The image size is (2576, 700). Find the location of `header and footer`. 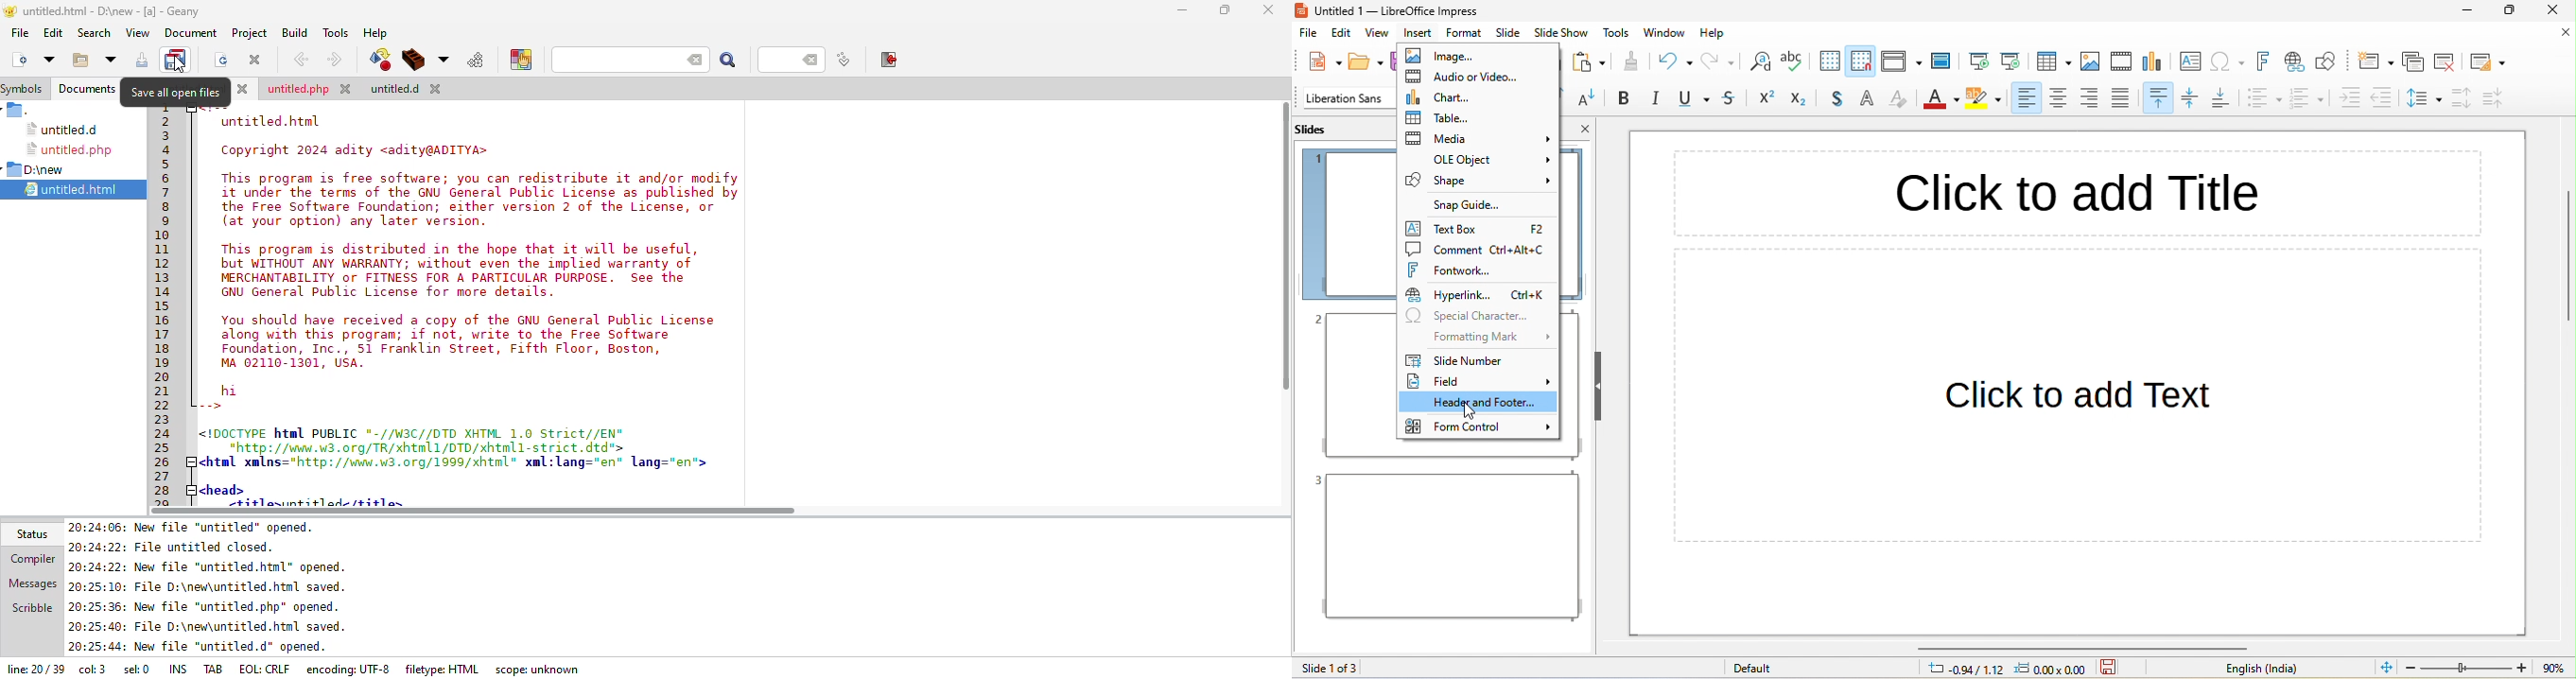

header and footer is located at coordinates (1478, 403).